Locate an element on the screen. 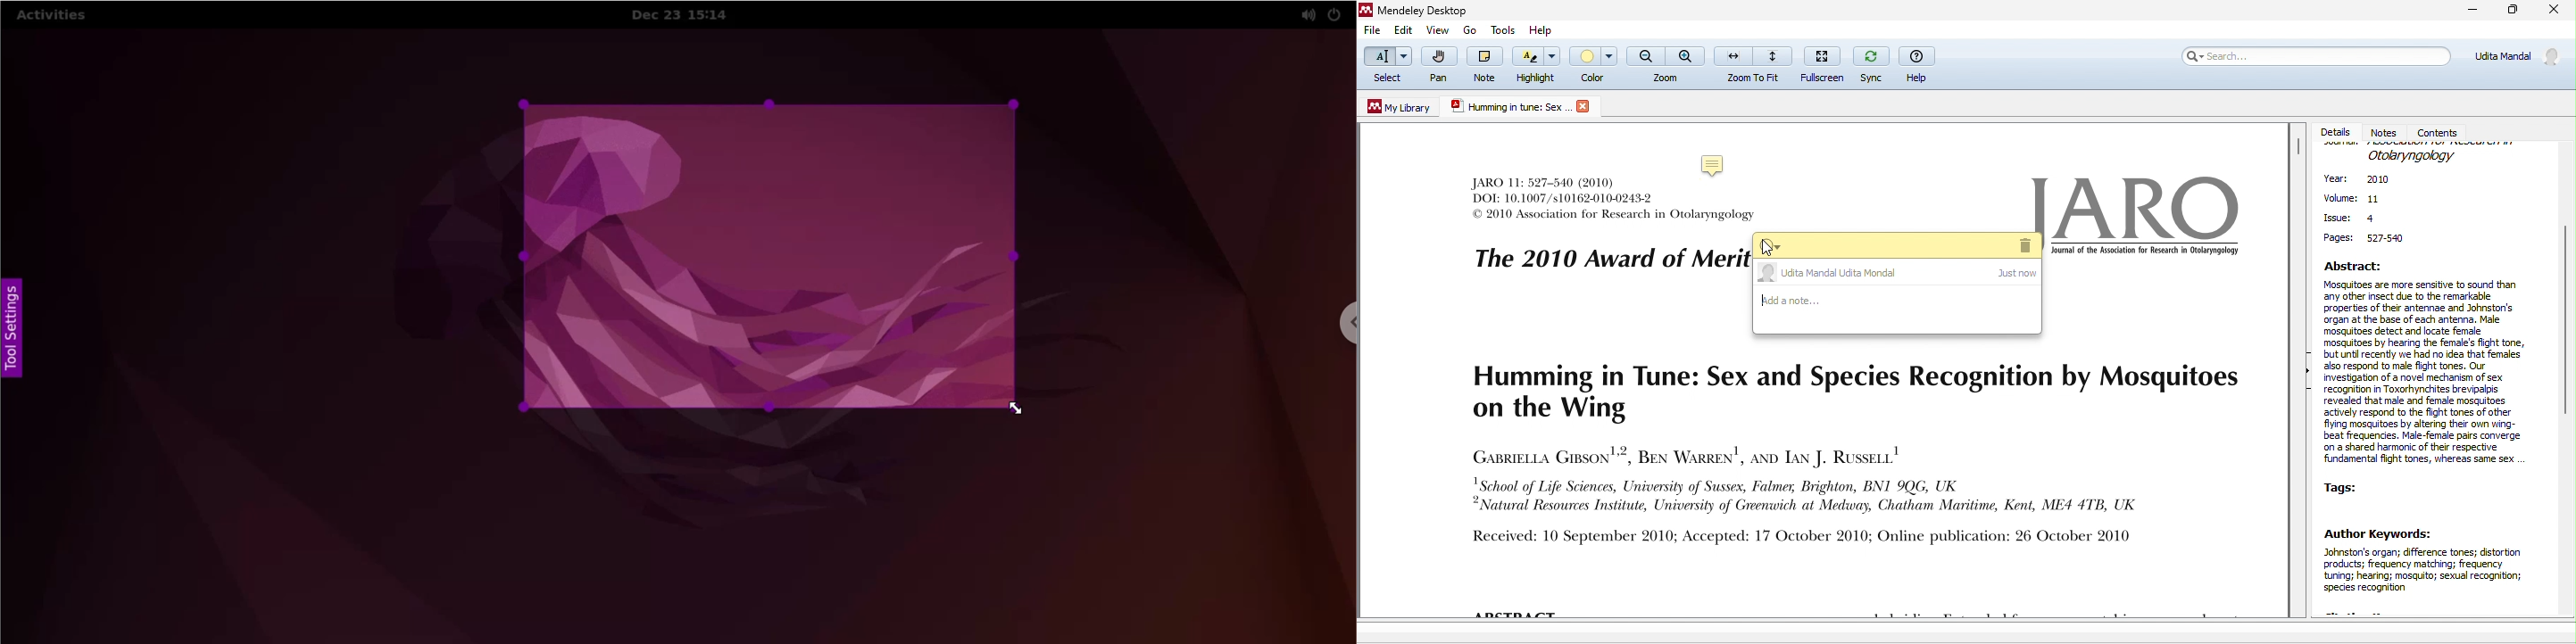  contents is located at coordinates (2441, 131).